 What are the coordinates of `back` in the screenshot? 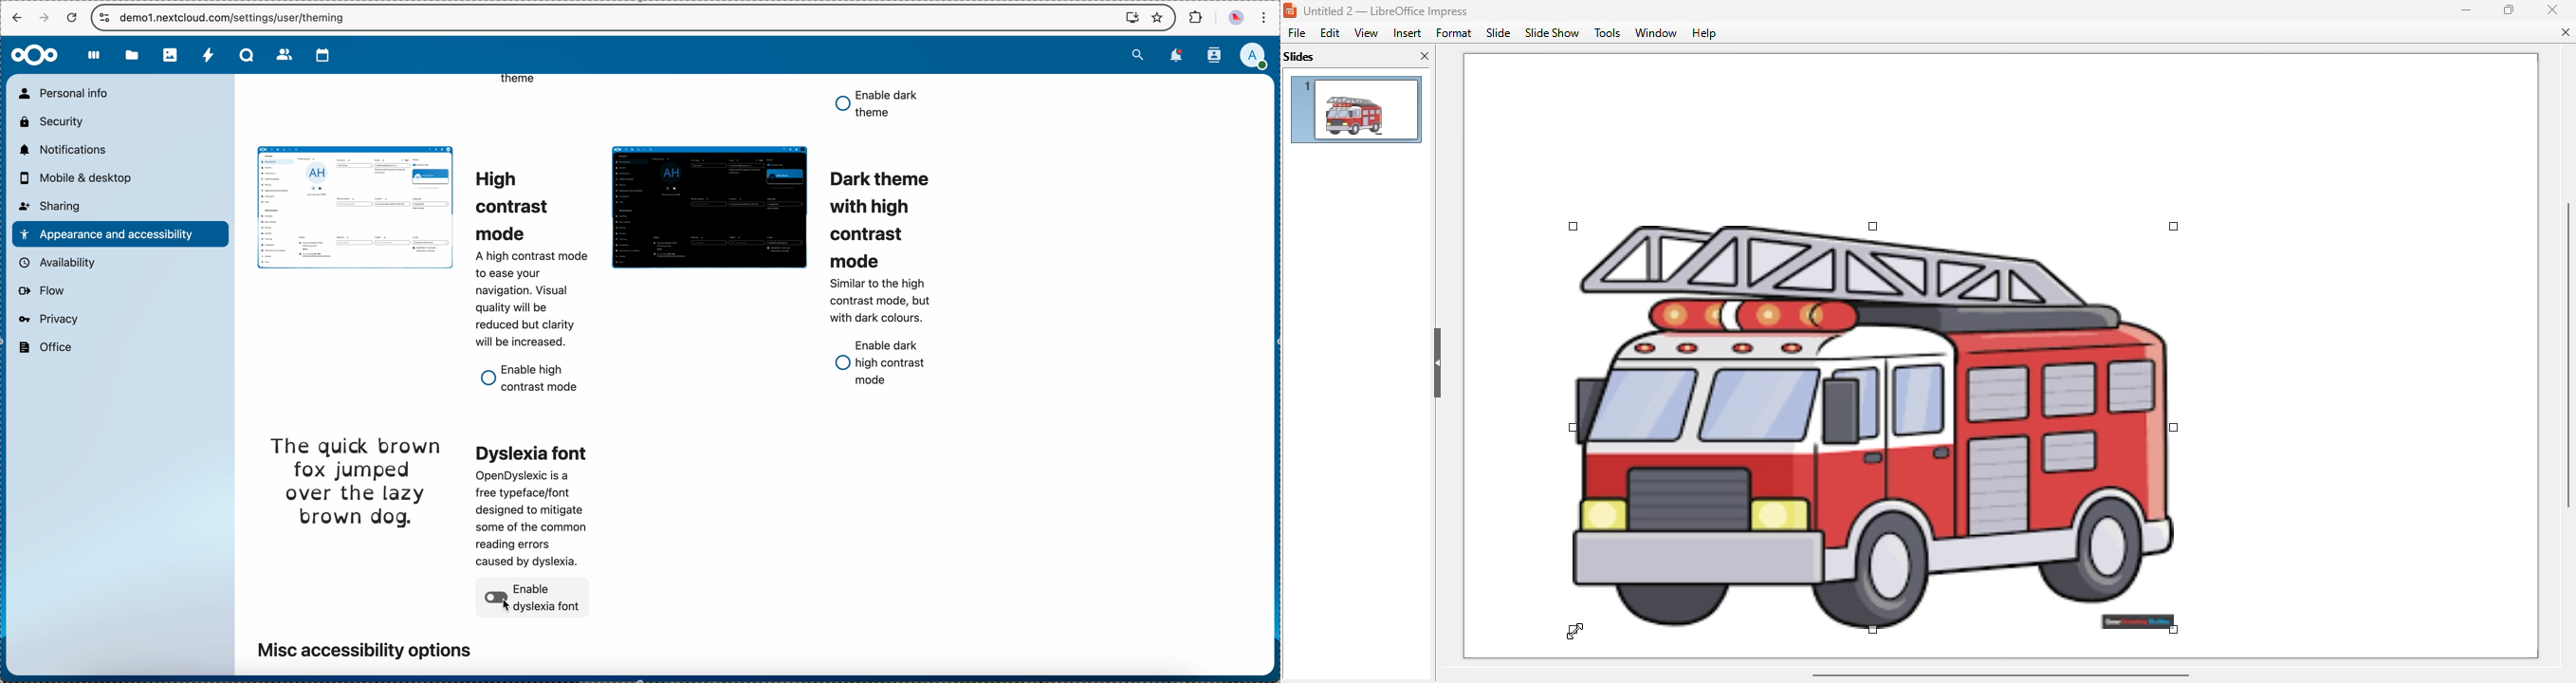 It's located at (19, 20).